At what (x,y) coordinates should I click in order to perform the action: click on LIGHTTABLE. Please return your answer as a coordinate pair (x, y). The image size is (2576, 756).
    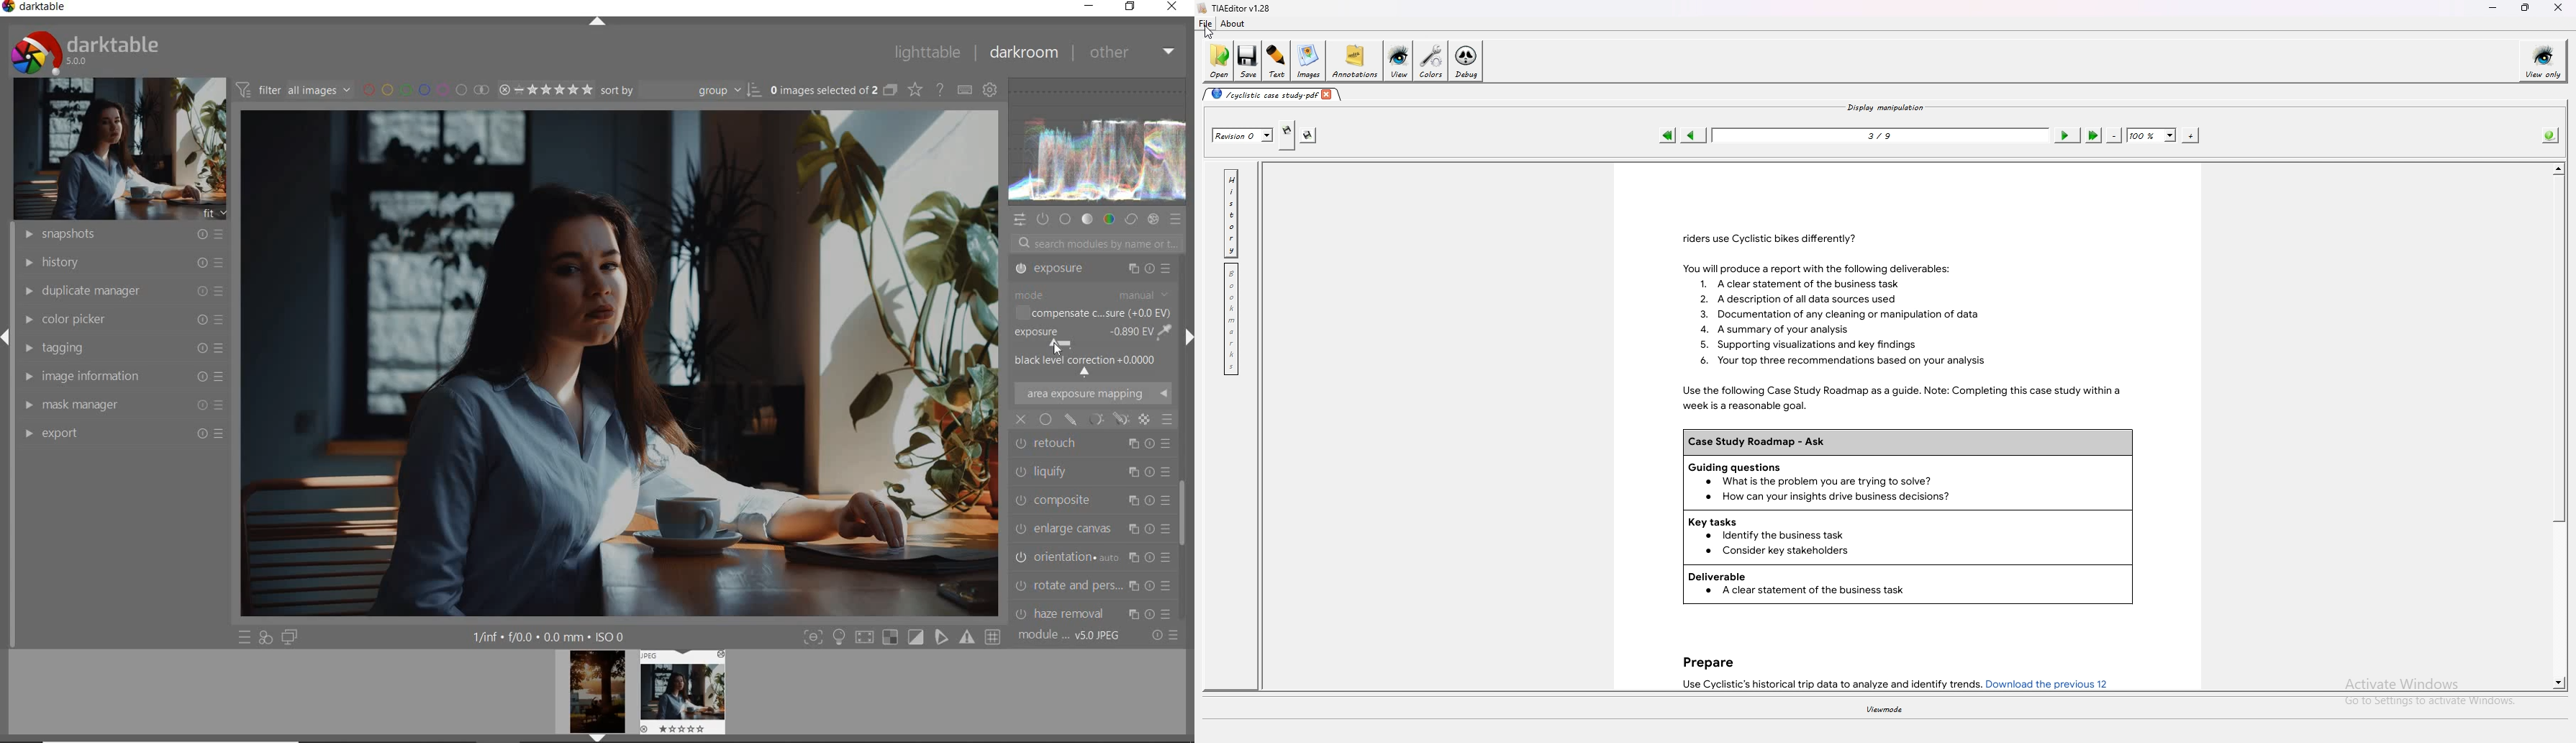
    Looking at the image, I should click on (928, 53).